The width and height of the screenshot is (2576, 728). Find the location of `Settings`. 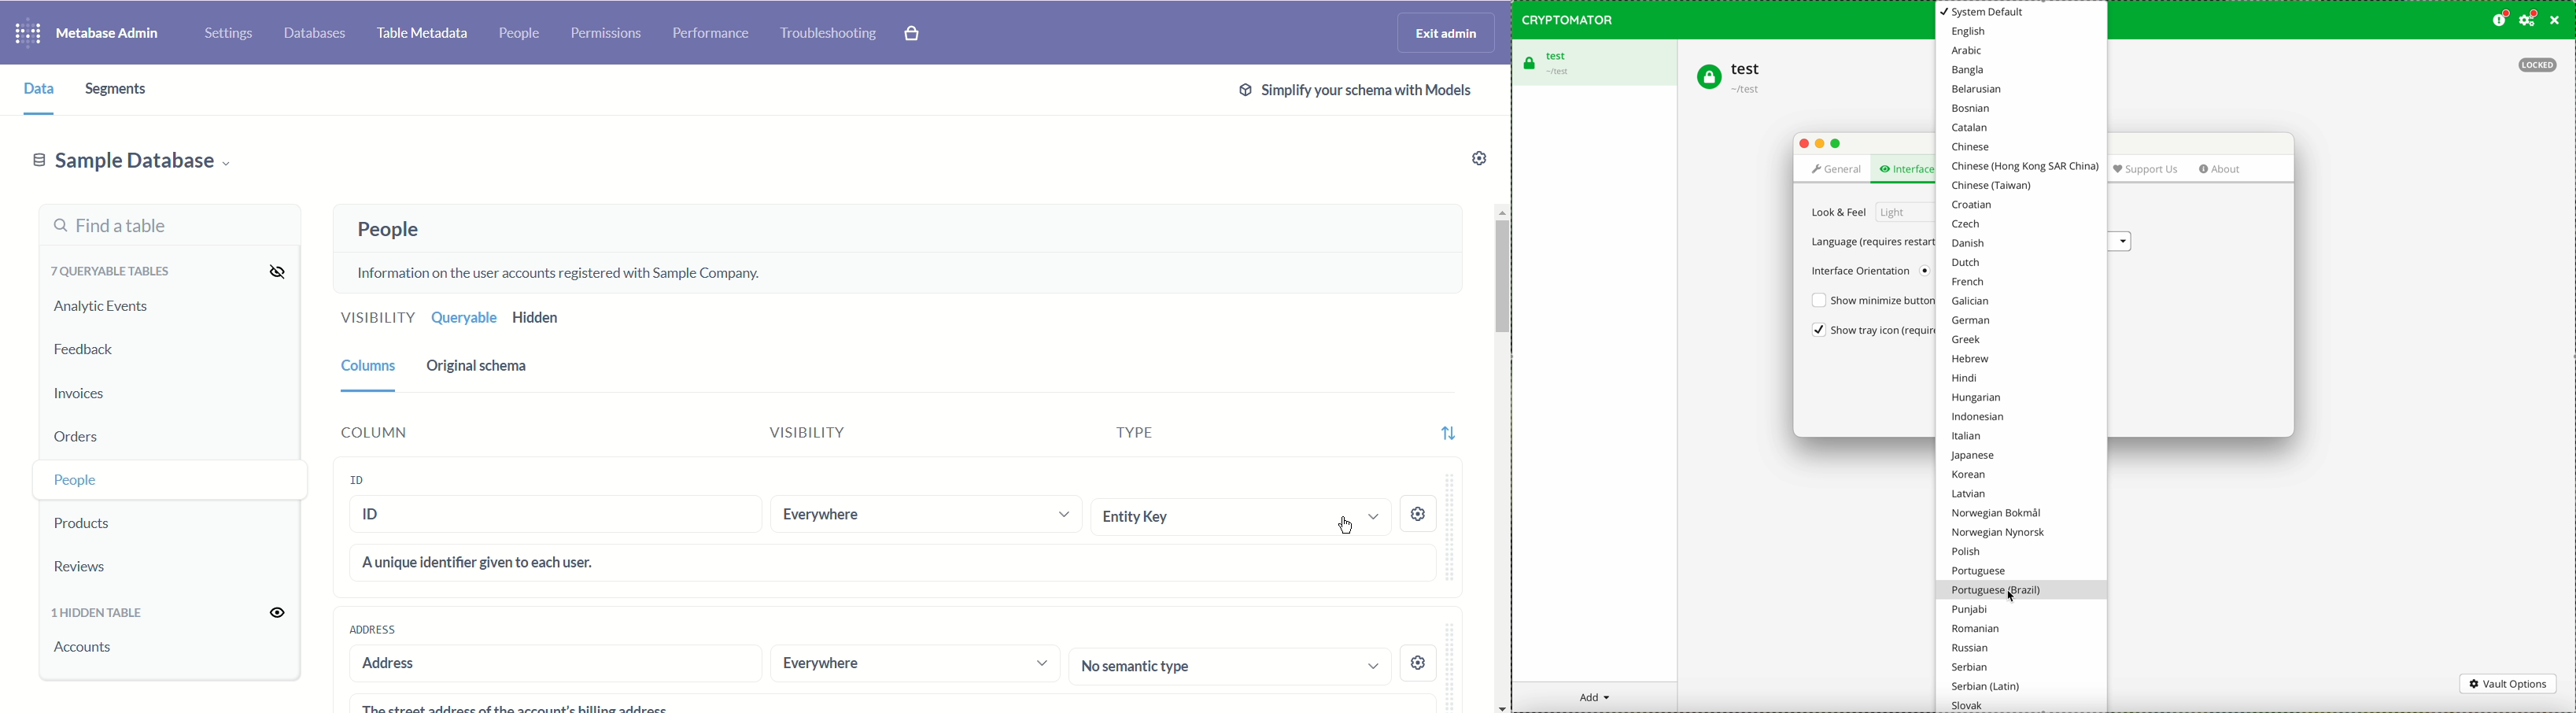

Settings is located at coordinates (225, 30).